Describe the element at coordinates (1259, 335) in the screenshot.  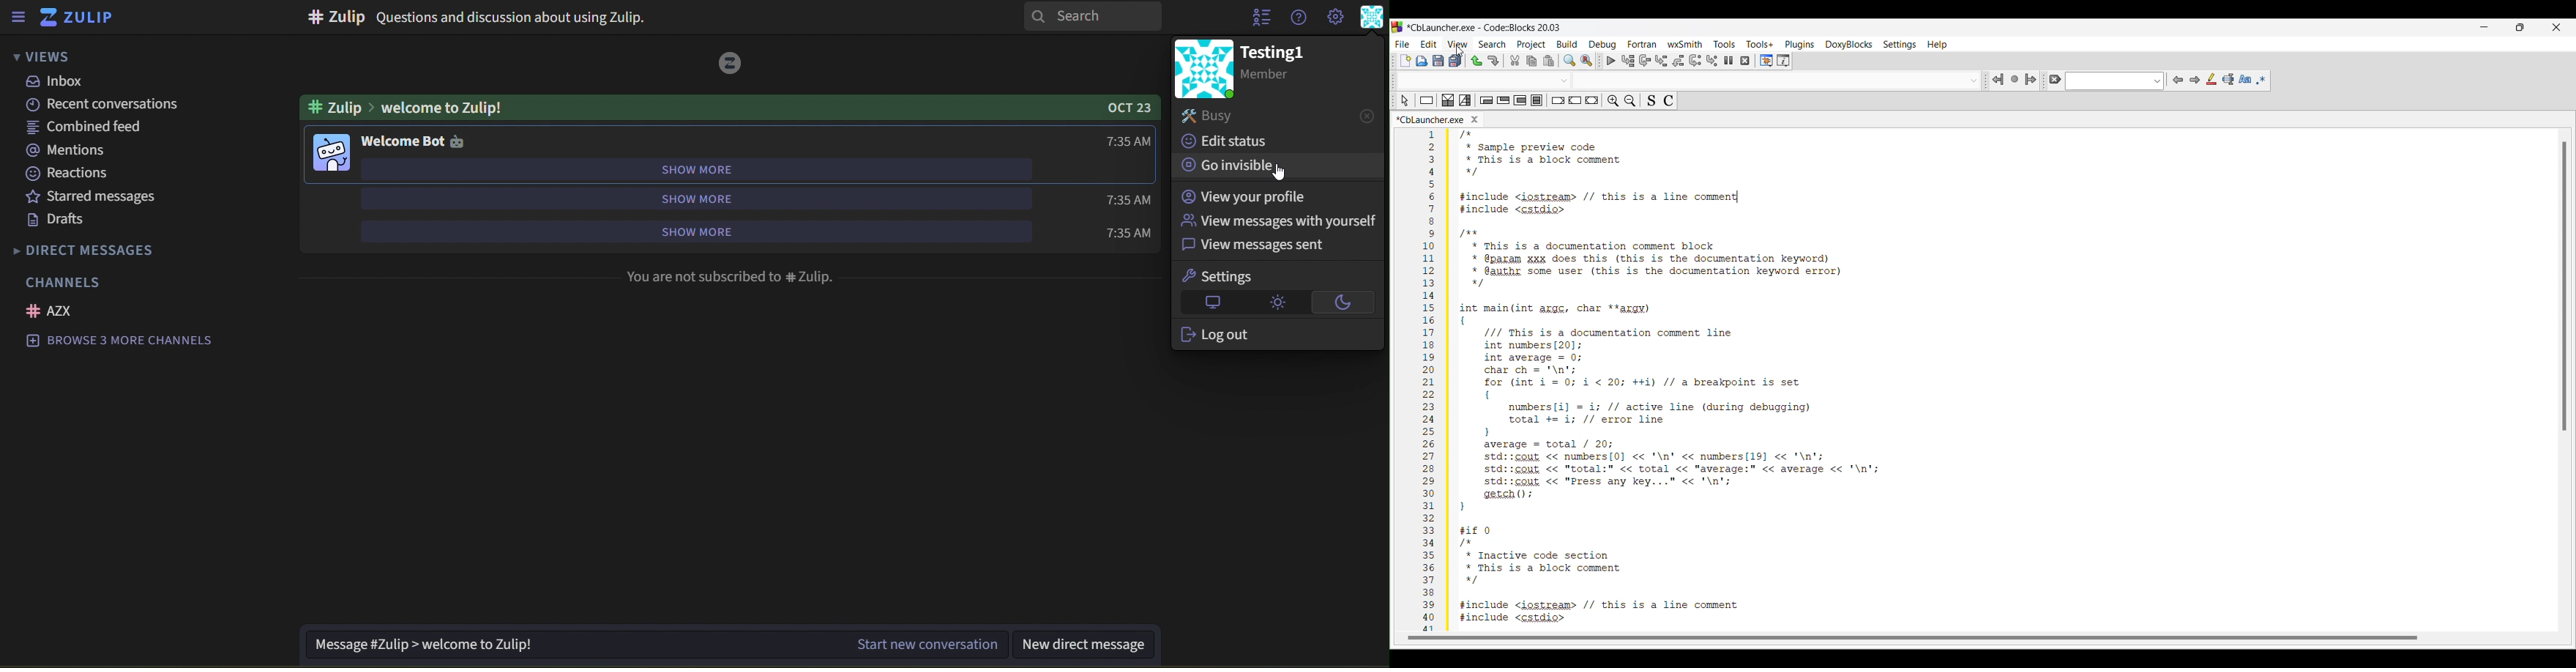
I see `log out` at that location.